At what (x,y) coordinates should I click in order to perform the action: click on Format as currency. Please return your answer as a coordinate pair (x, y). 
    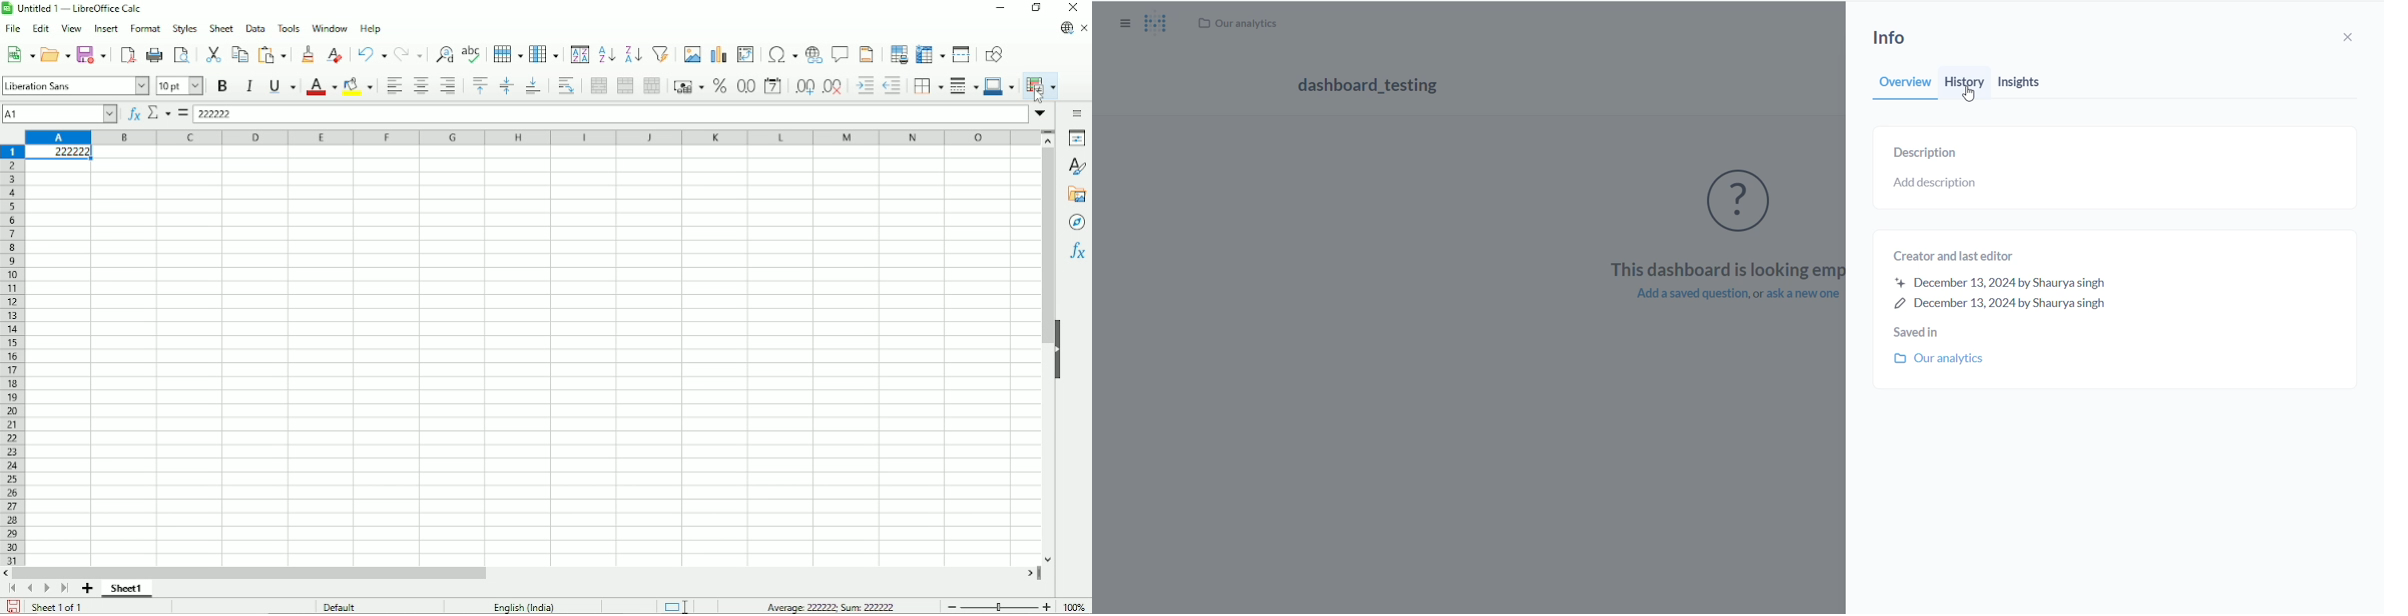
    Looking at the image, I should click on (688, 86).